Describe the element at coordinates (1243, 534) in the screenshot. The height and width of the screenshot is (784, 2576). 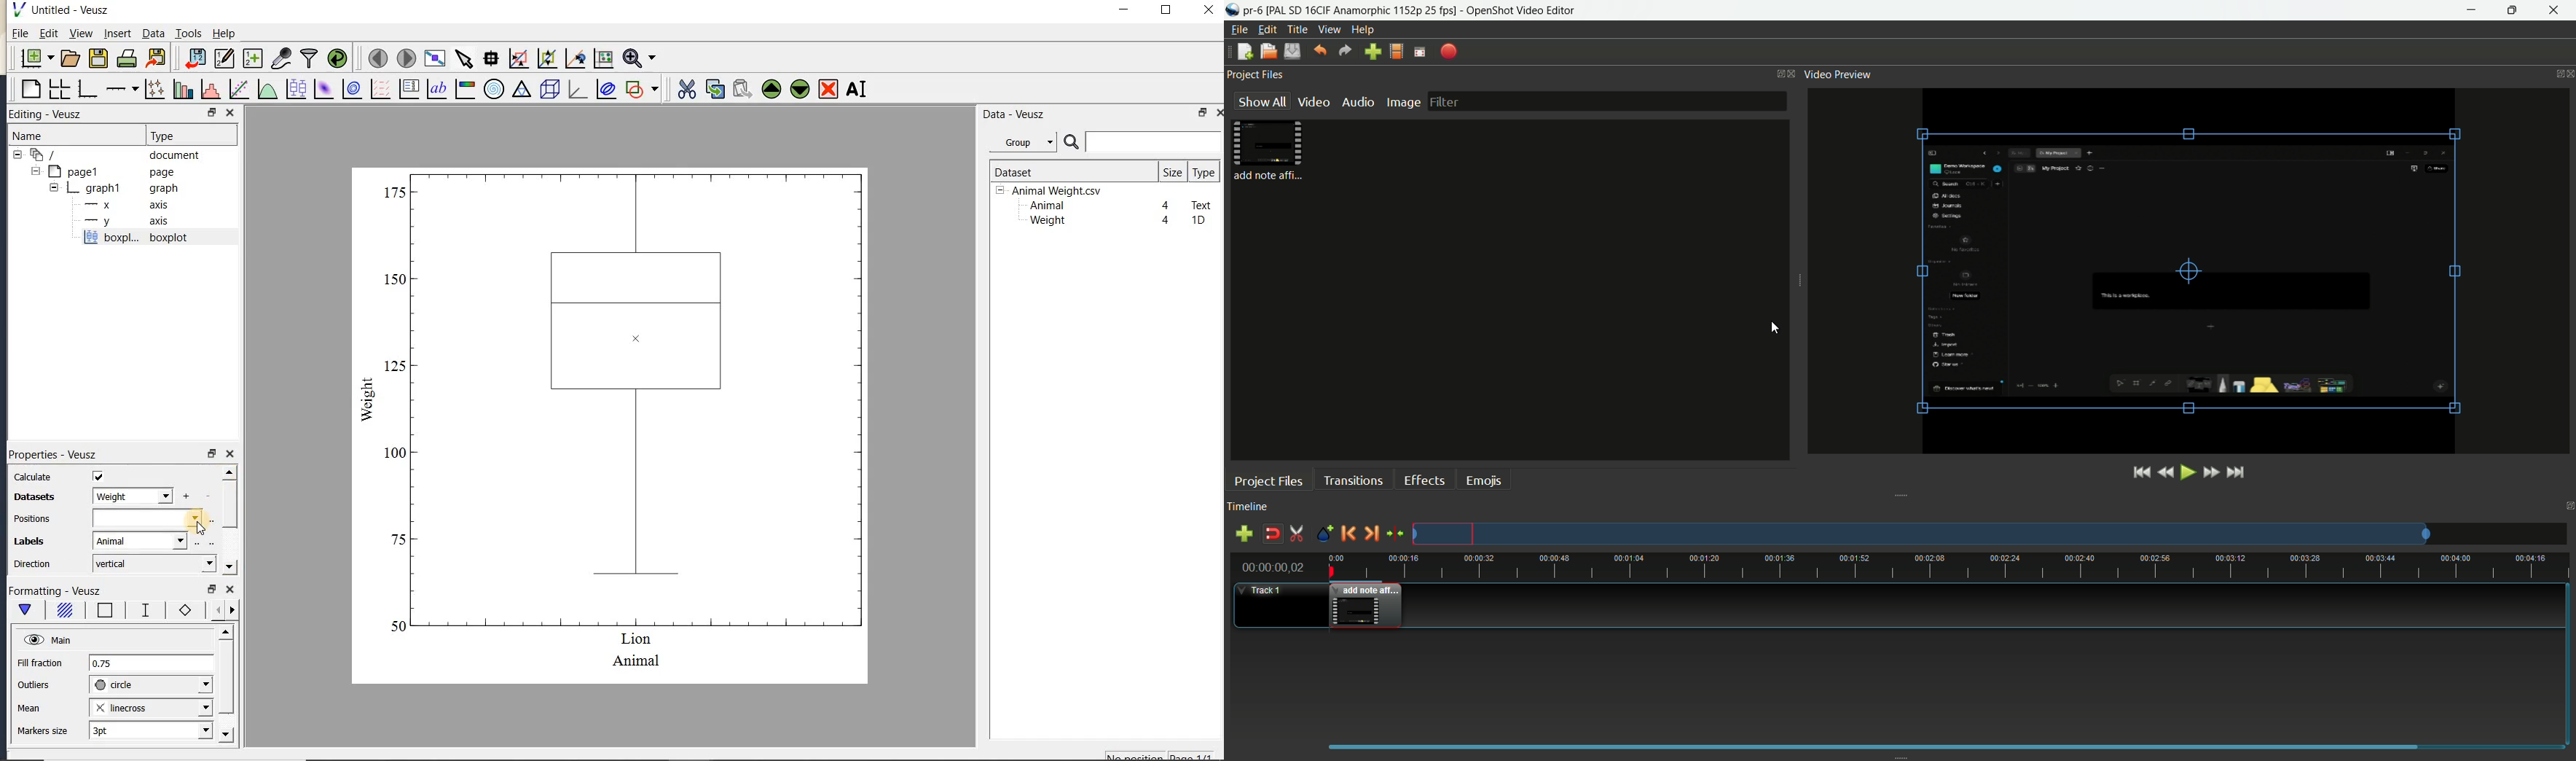
I see `add track` at that location.